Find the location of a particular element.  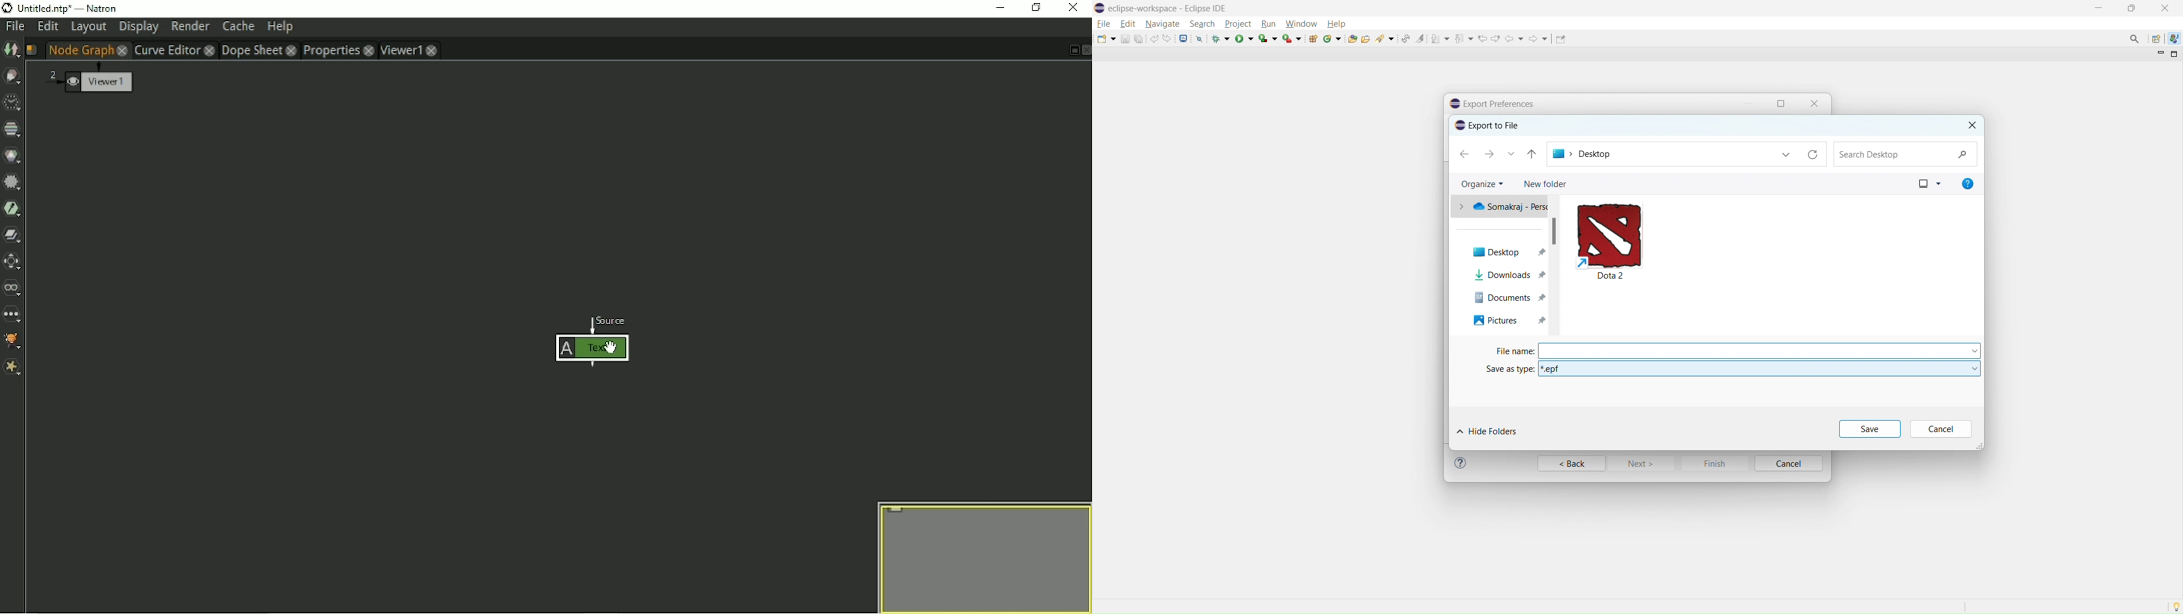

Image is located at coordinates (11, 50).